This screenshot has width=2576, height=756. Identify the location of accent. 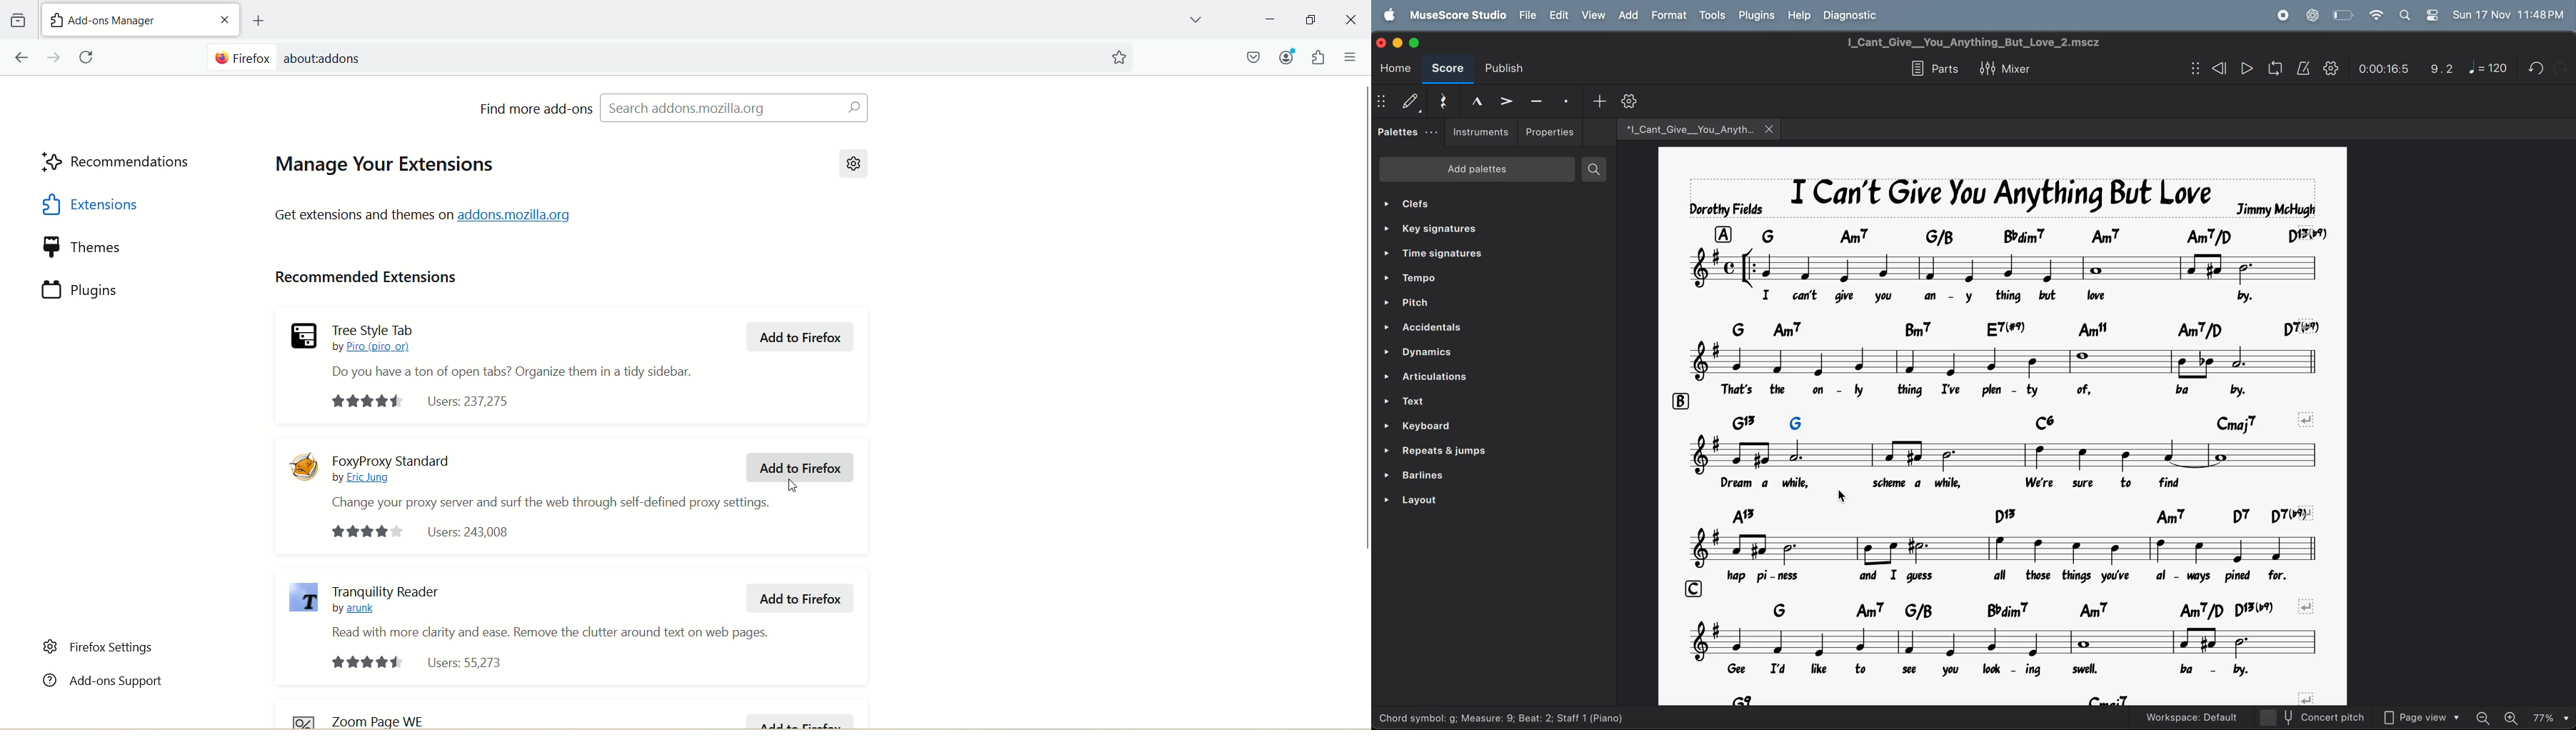
(1508, 100).